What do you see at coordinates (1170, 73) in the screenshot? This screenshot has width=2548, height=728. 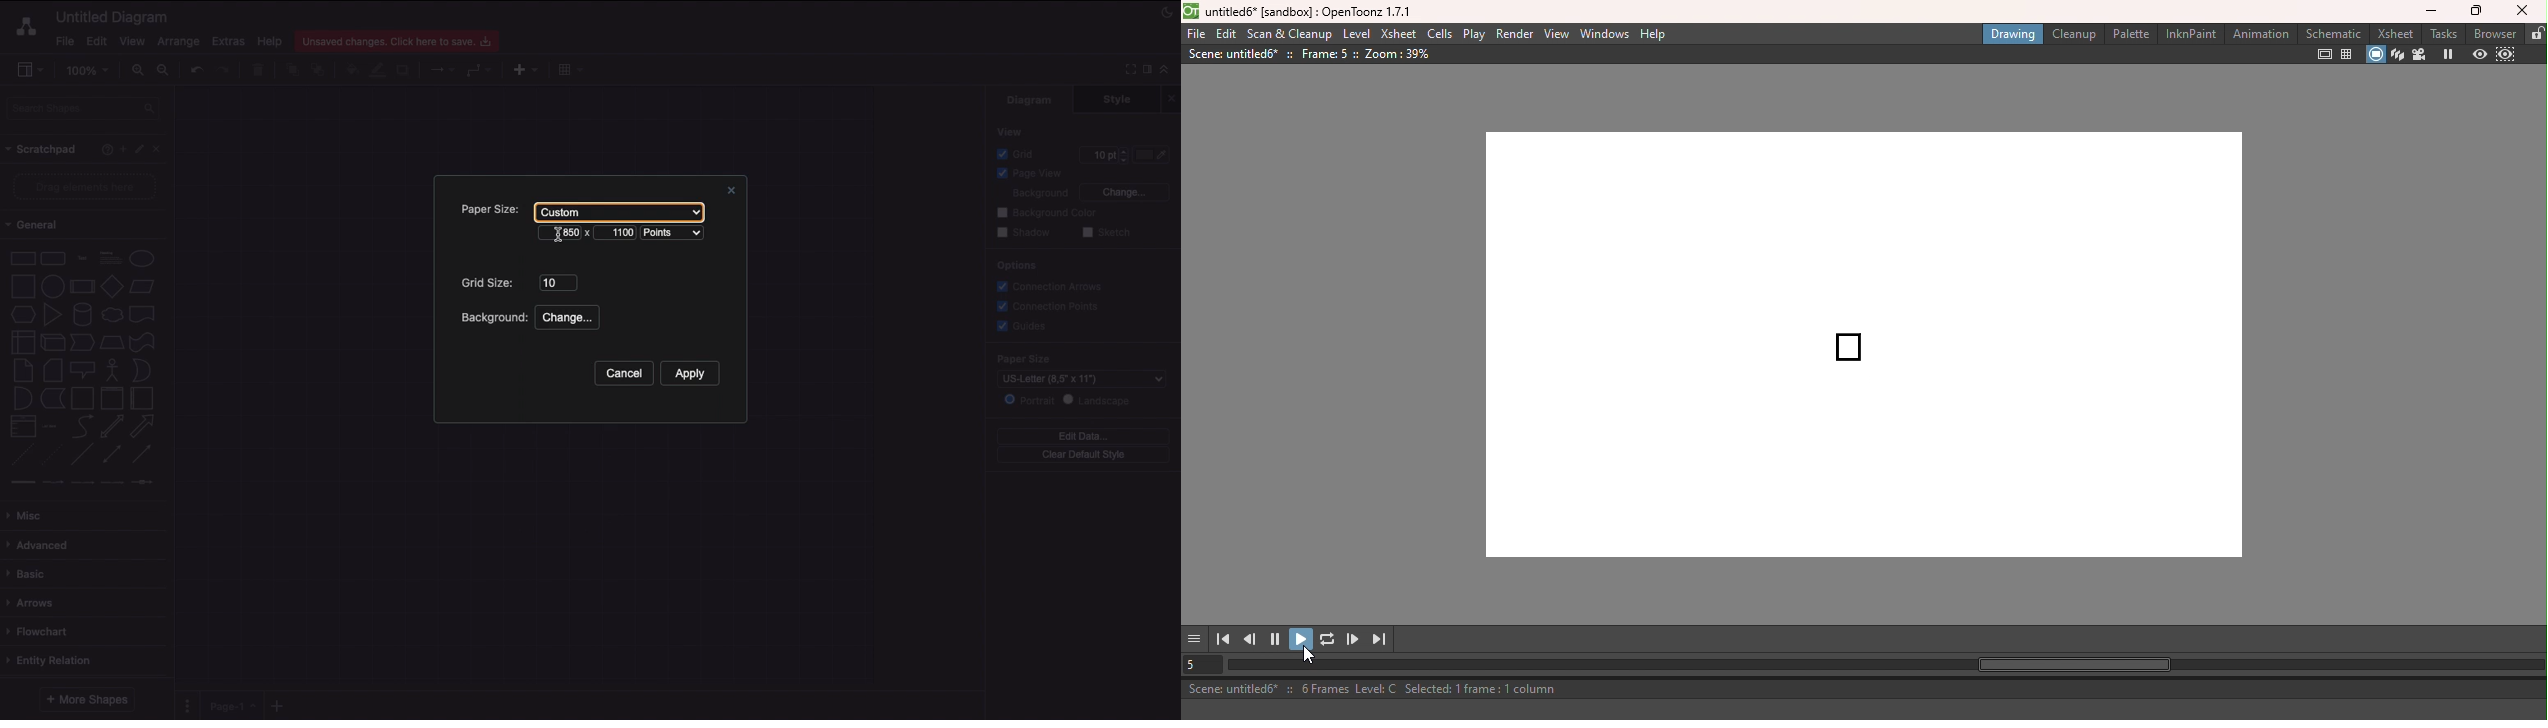 I see `Collapse expand` at bounding box center [1170, 73].